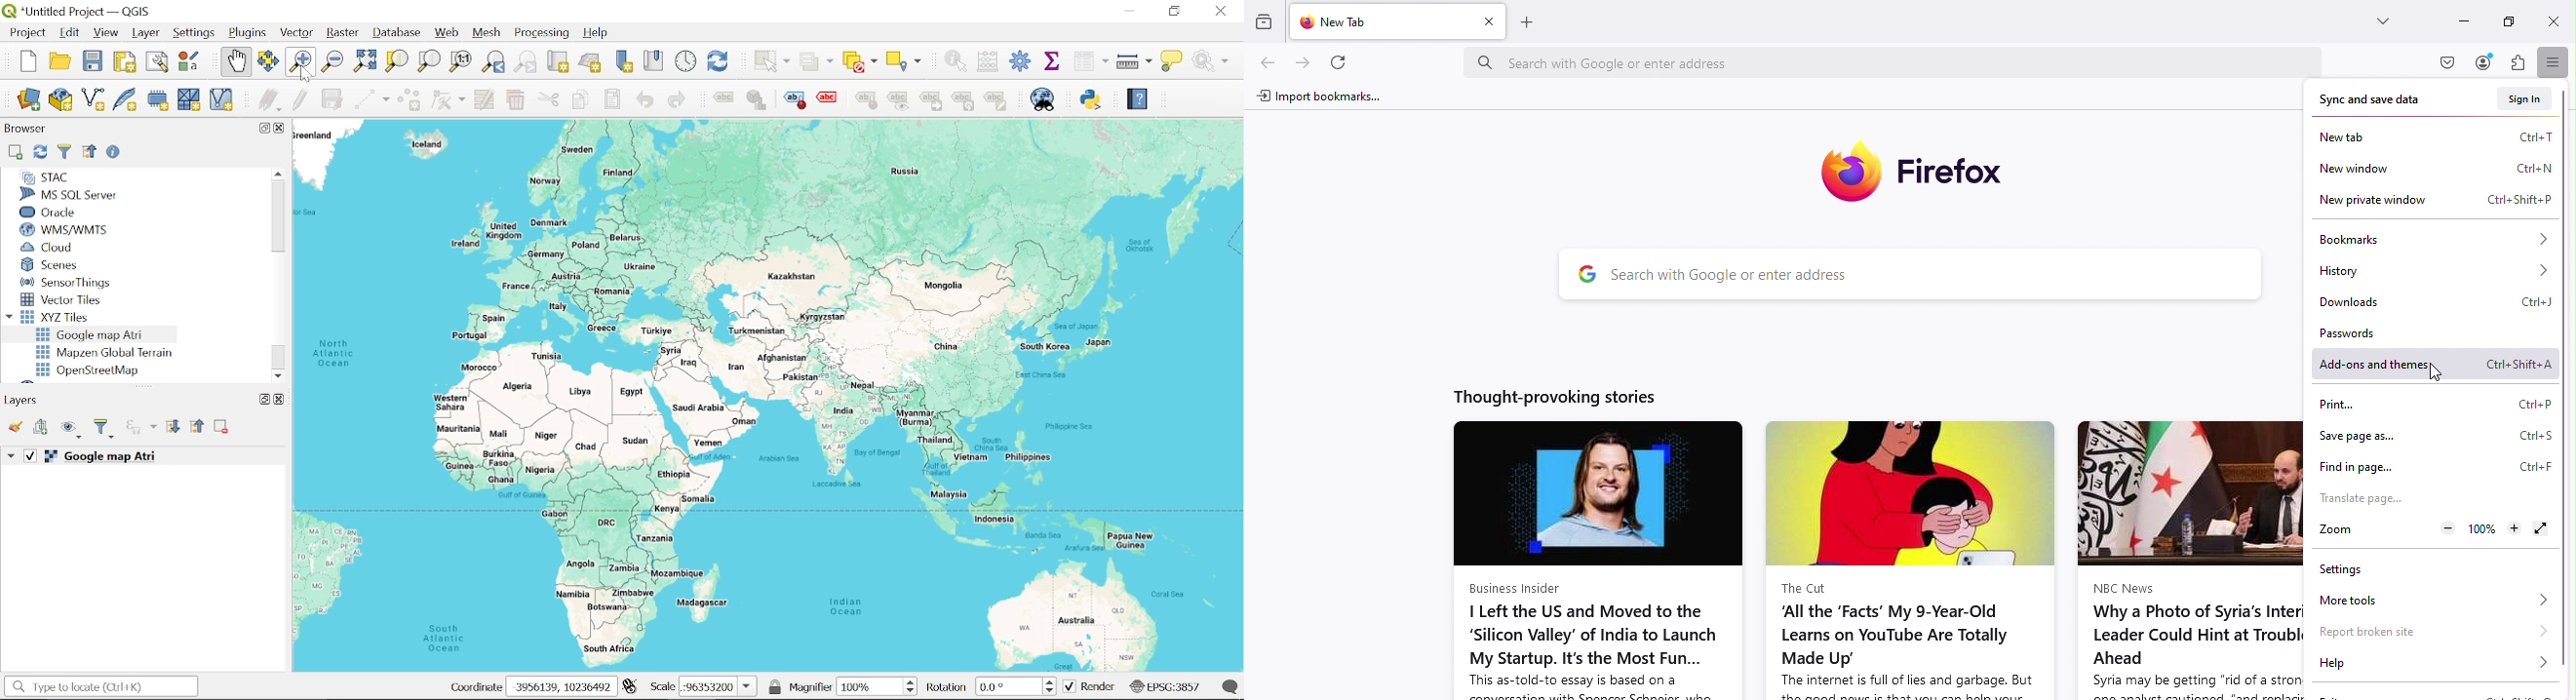 The width and height of the screenshot is (2576, 700). I want to click on Collapse all, so click(89, 151).